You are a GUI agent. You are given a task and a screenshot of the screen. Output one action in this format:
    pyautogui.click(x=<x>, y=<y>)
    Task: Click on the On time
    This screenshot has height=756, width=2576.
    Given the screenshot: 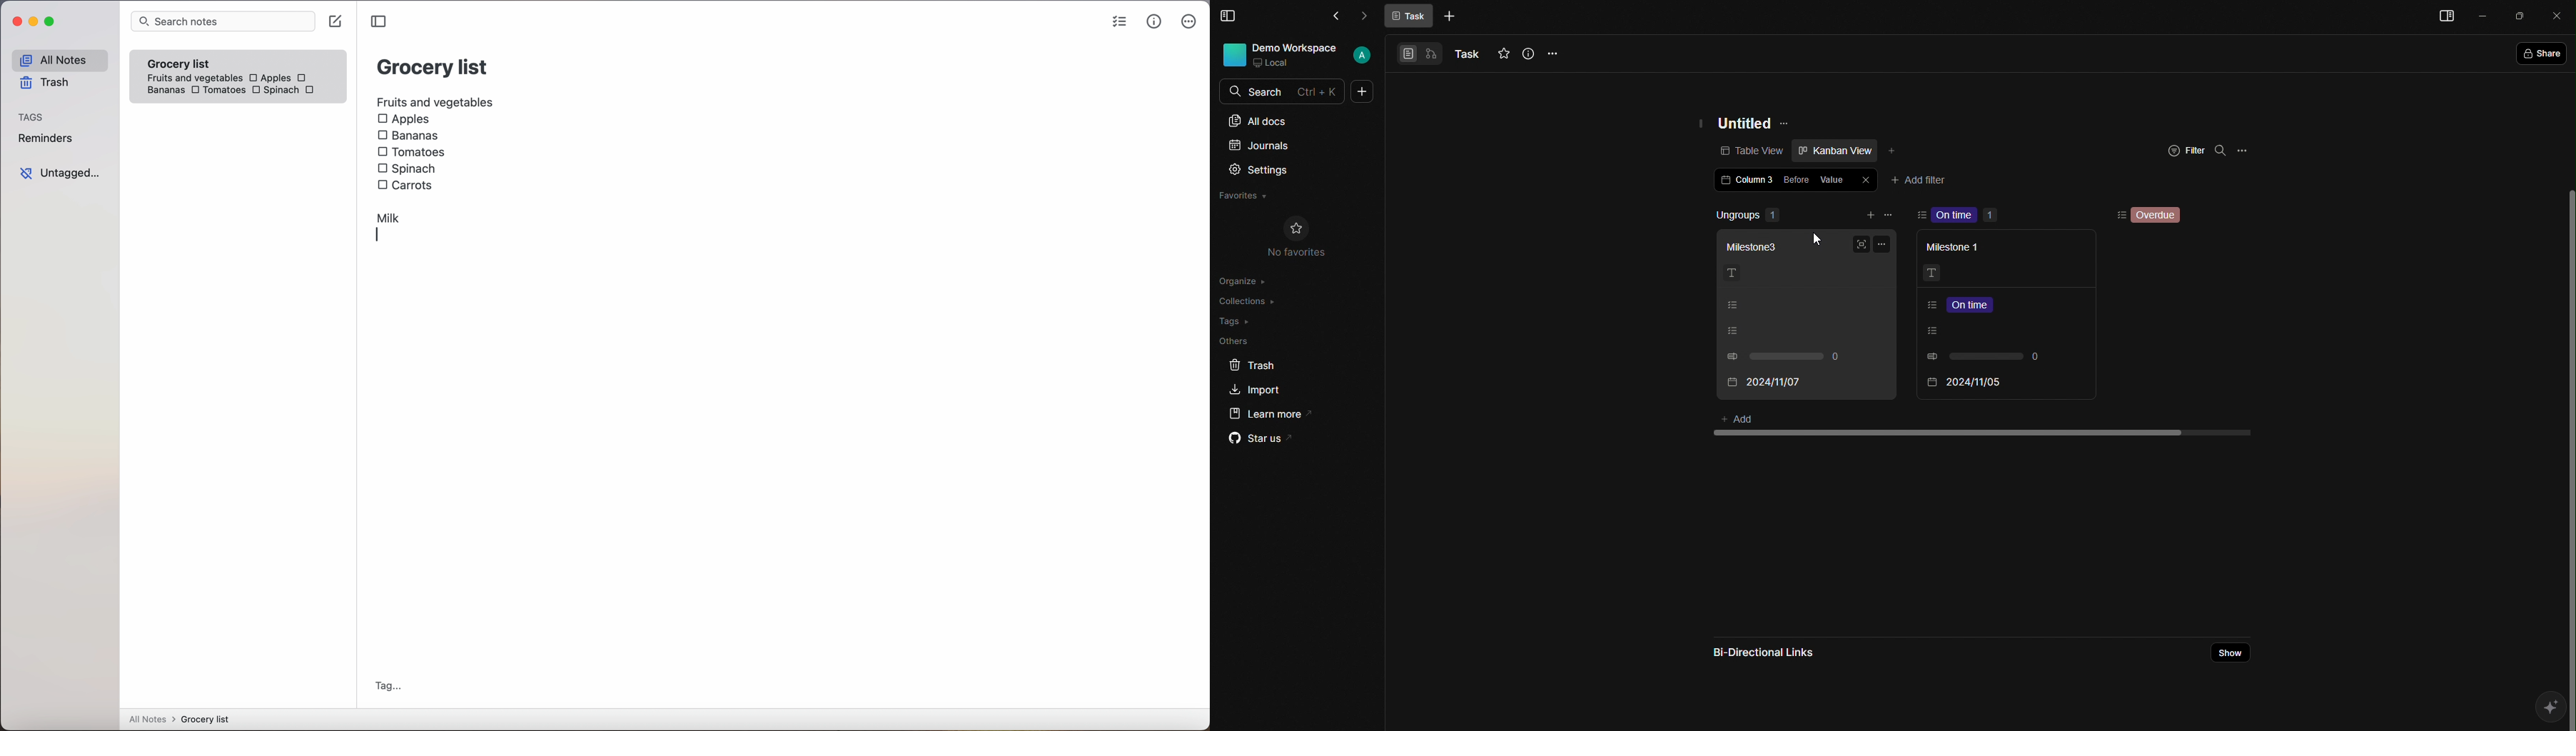 What is the action you would take?
    pyautogui.click(x=1969, y=215)
    